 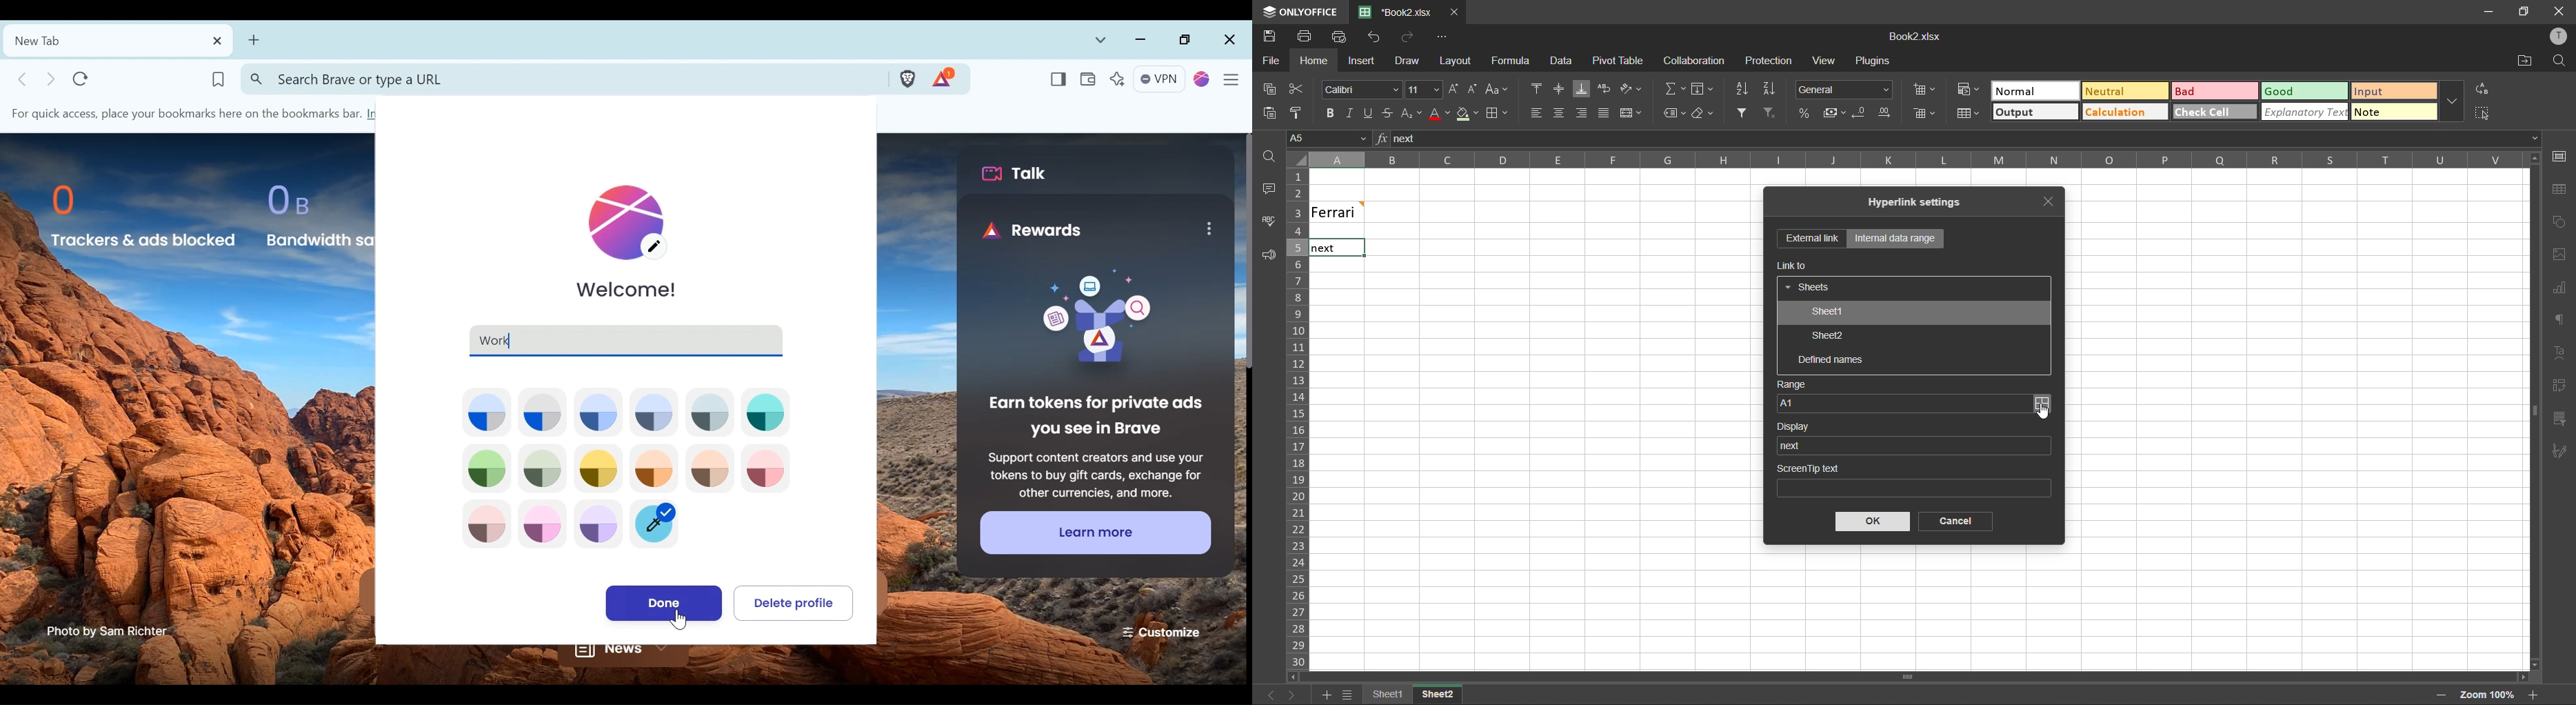 What do you see at coordinates (1296, 419) in the screenshot?
I see `row numbers` at bounding box center [1296, 419].